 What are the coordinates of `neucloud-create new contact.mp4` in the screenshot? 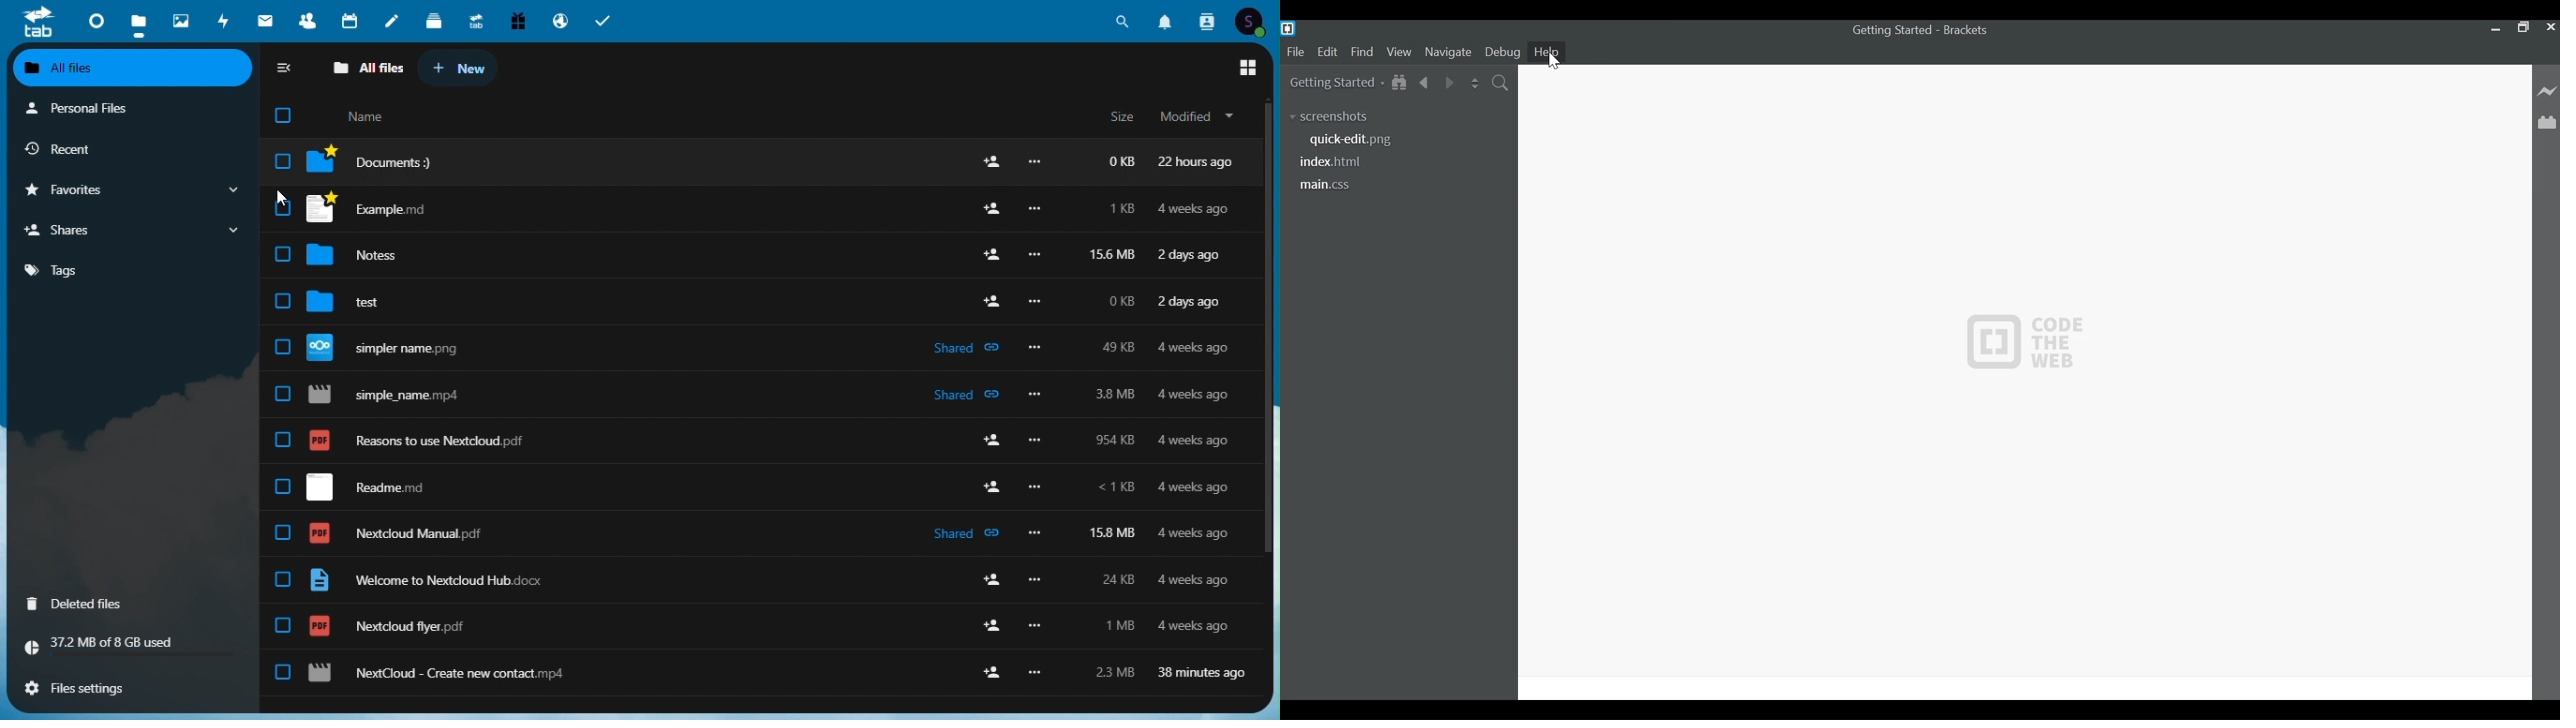 It's located at (447, 672).